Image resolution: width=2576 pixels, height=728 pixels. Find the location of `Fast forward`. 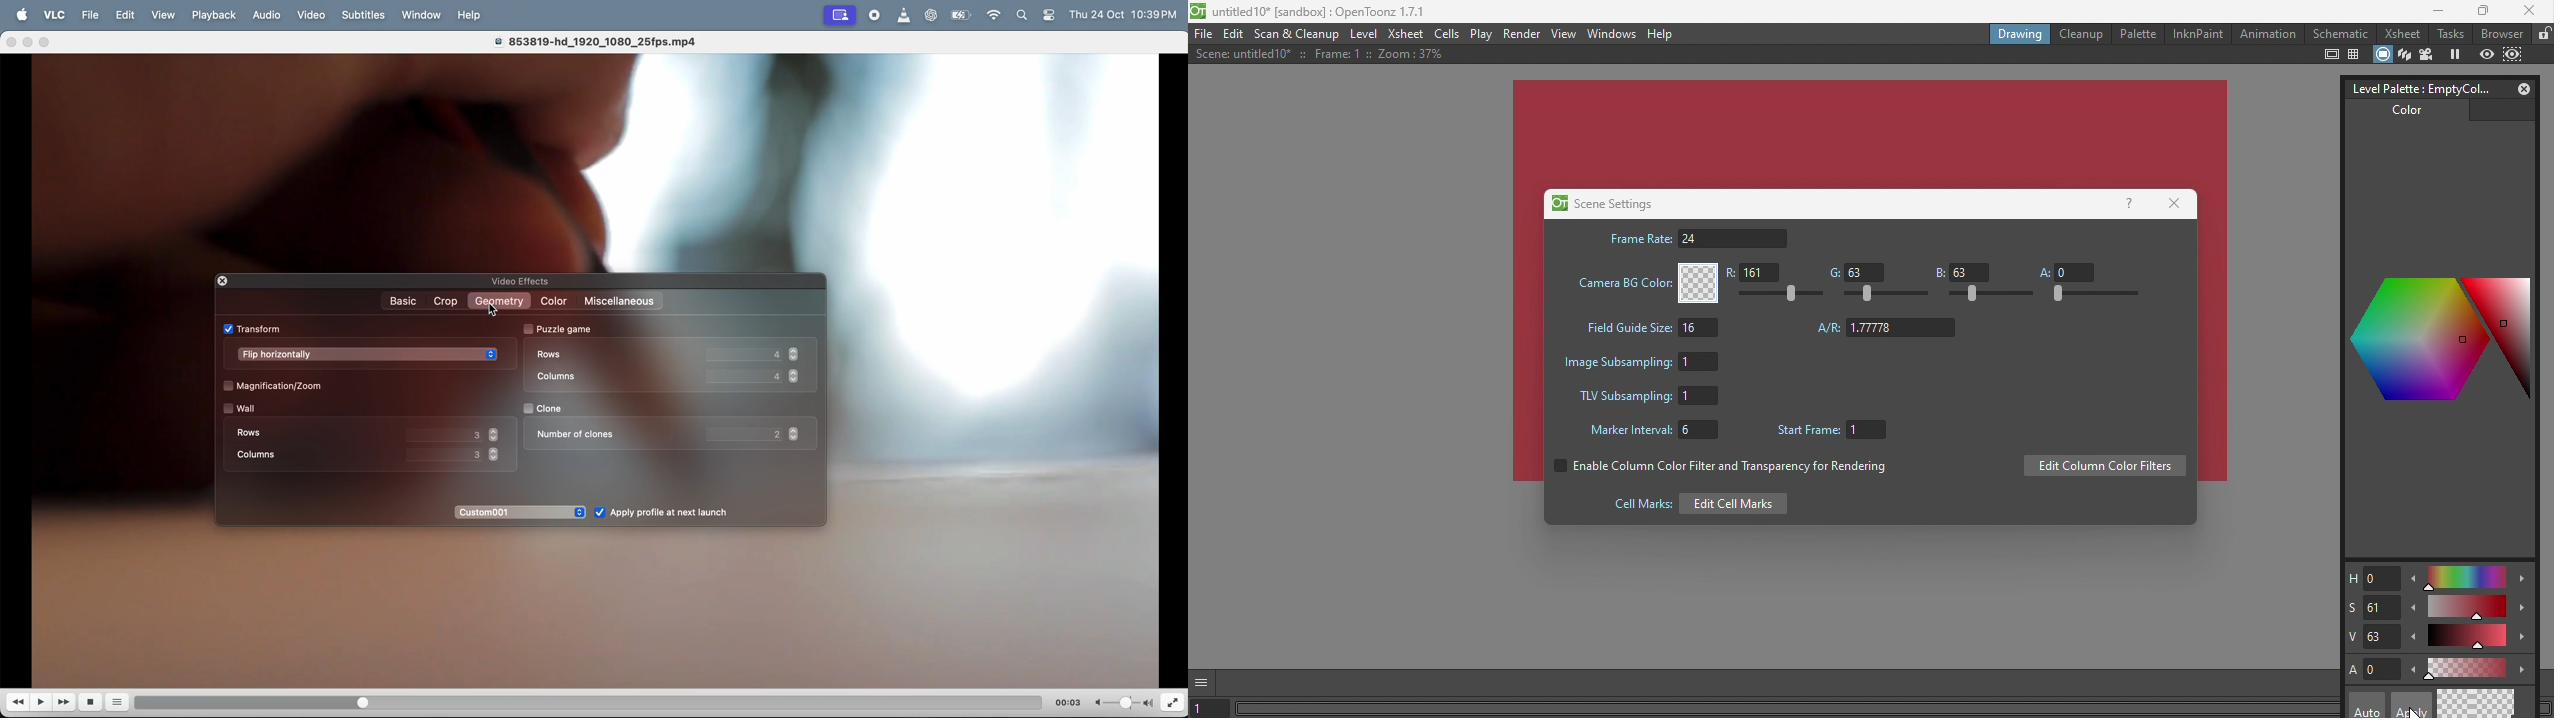

Fast forward is located at coordinates (66, 702).